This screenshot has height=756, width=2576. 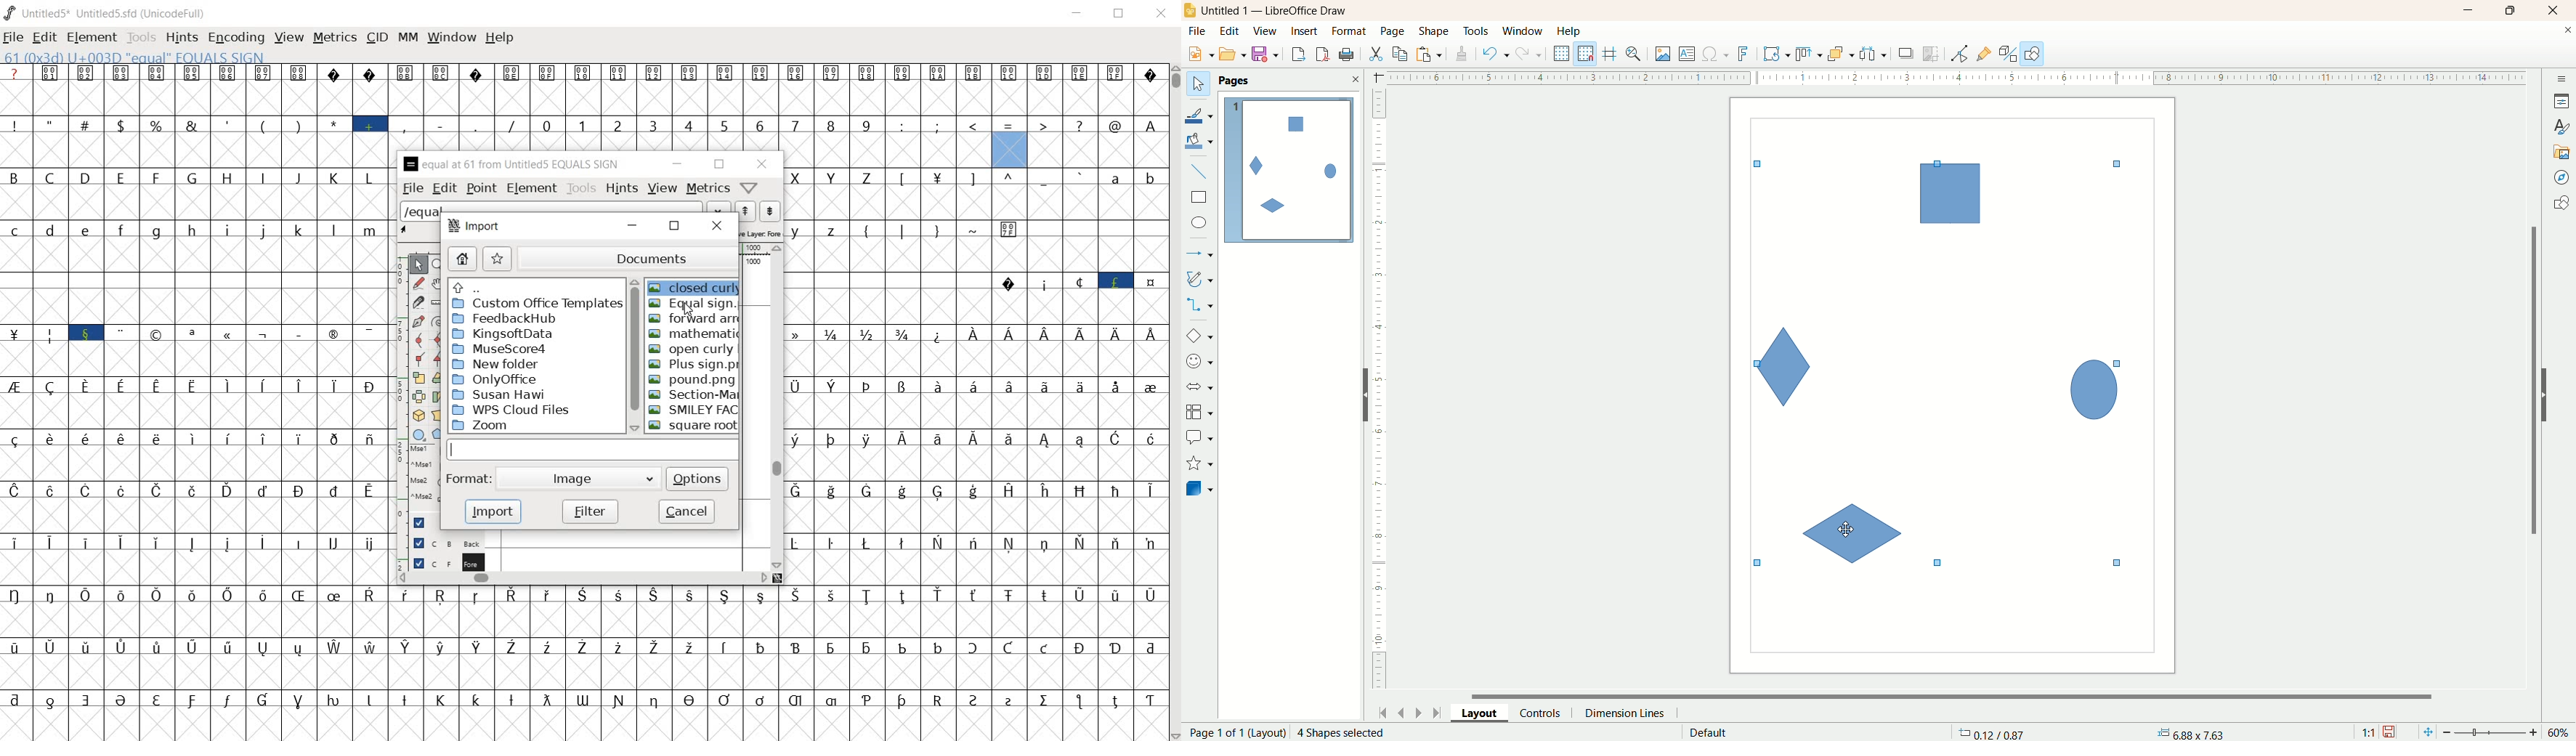 I want to click on sidebar settings, so click(x=2562, y=77).